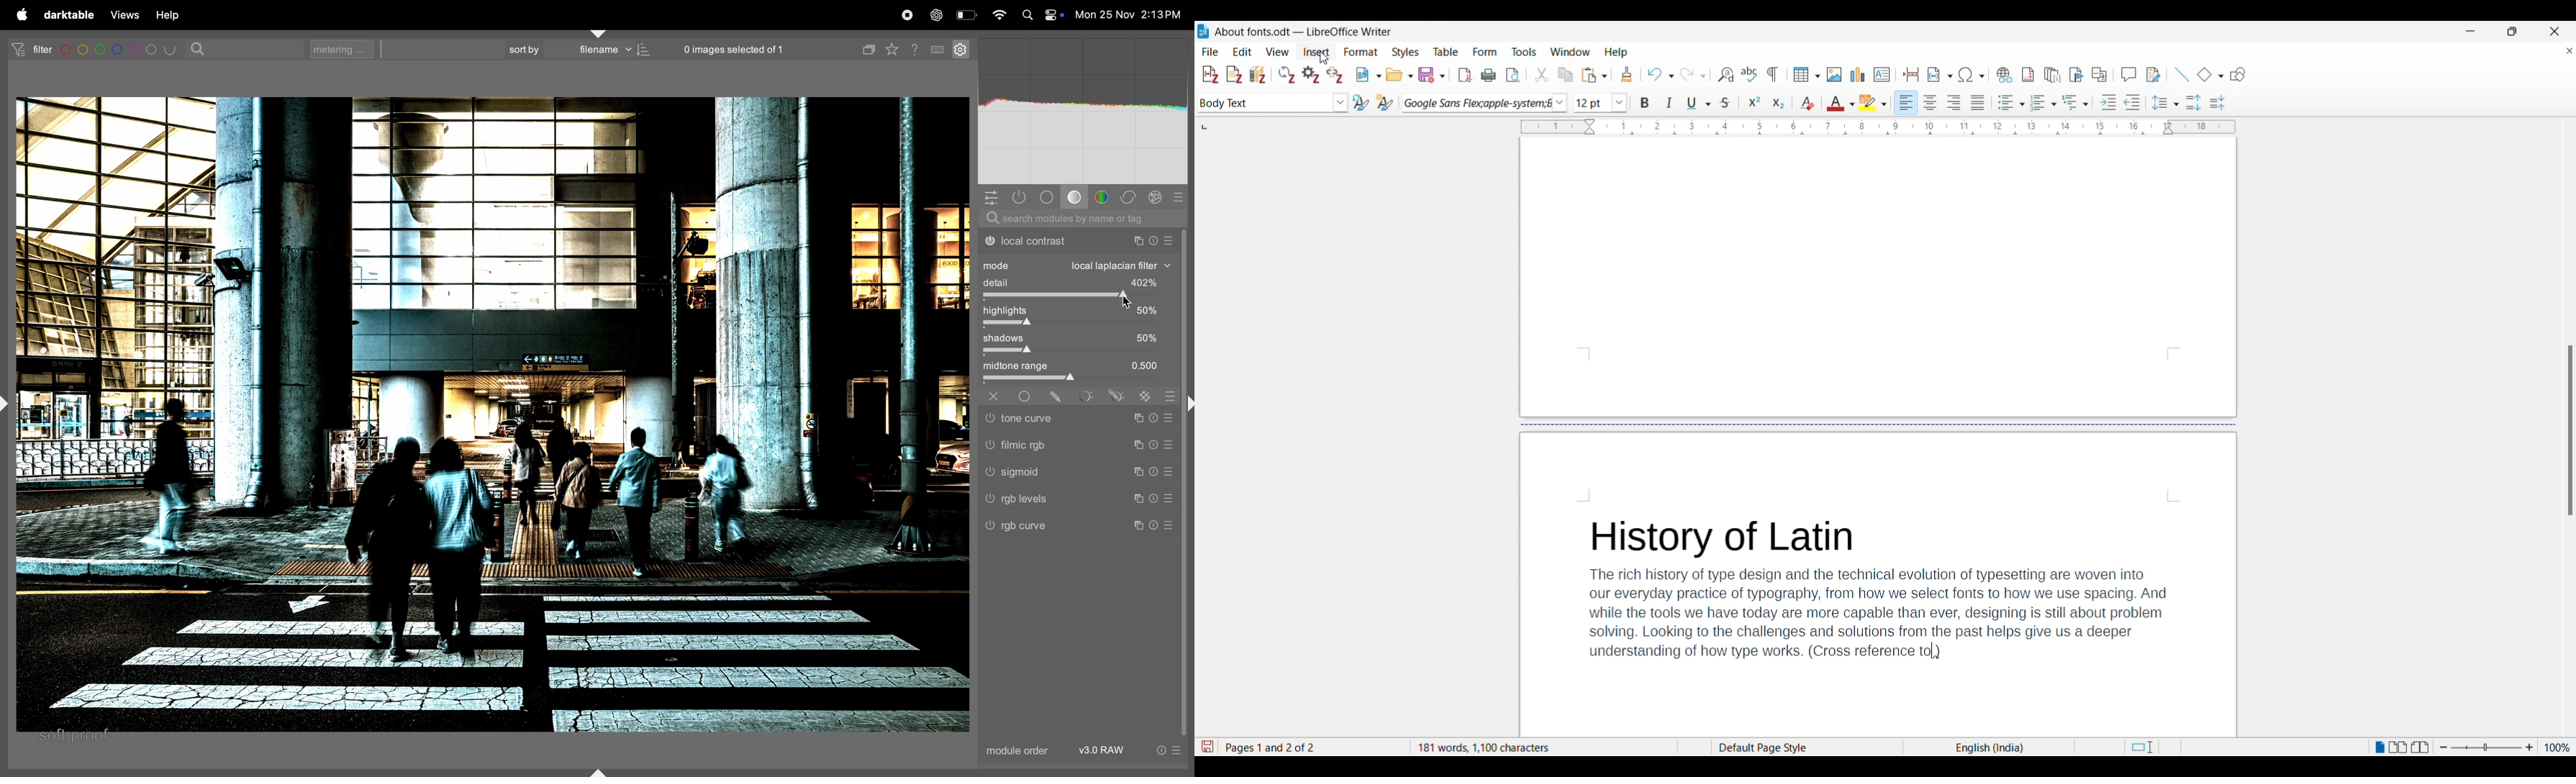 This screenshot has height=784, width=2576. Describe the element at coordinates (1078, 324) in the screenshot. I see `toggle` at that location.